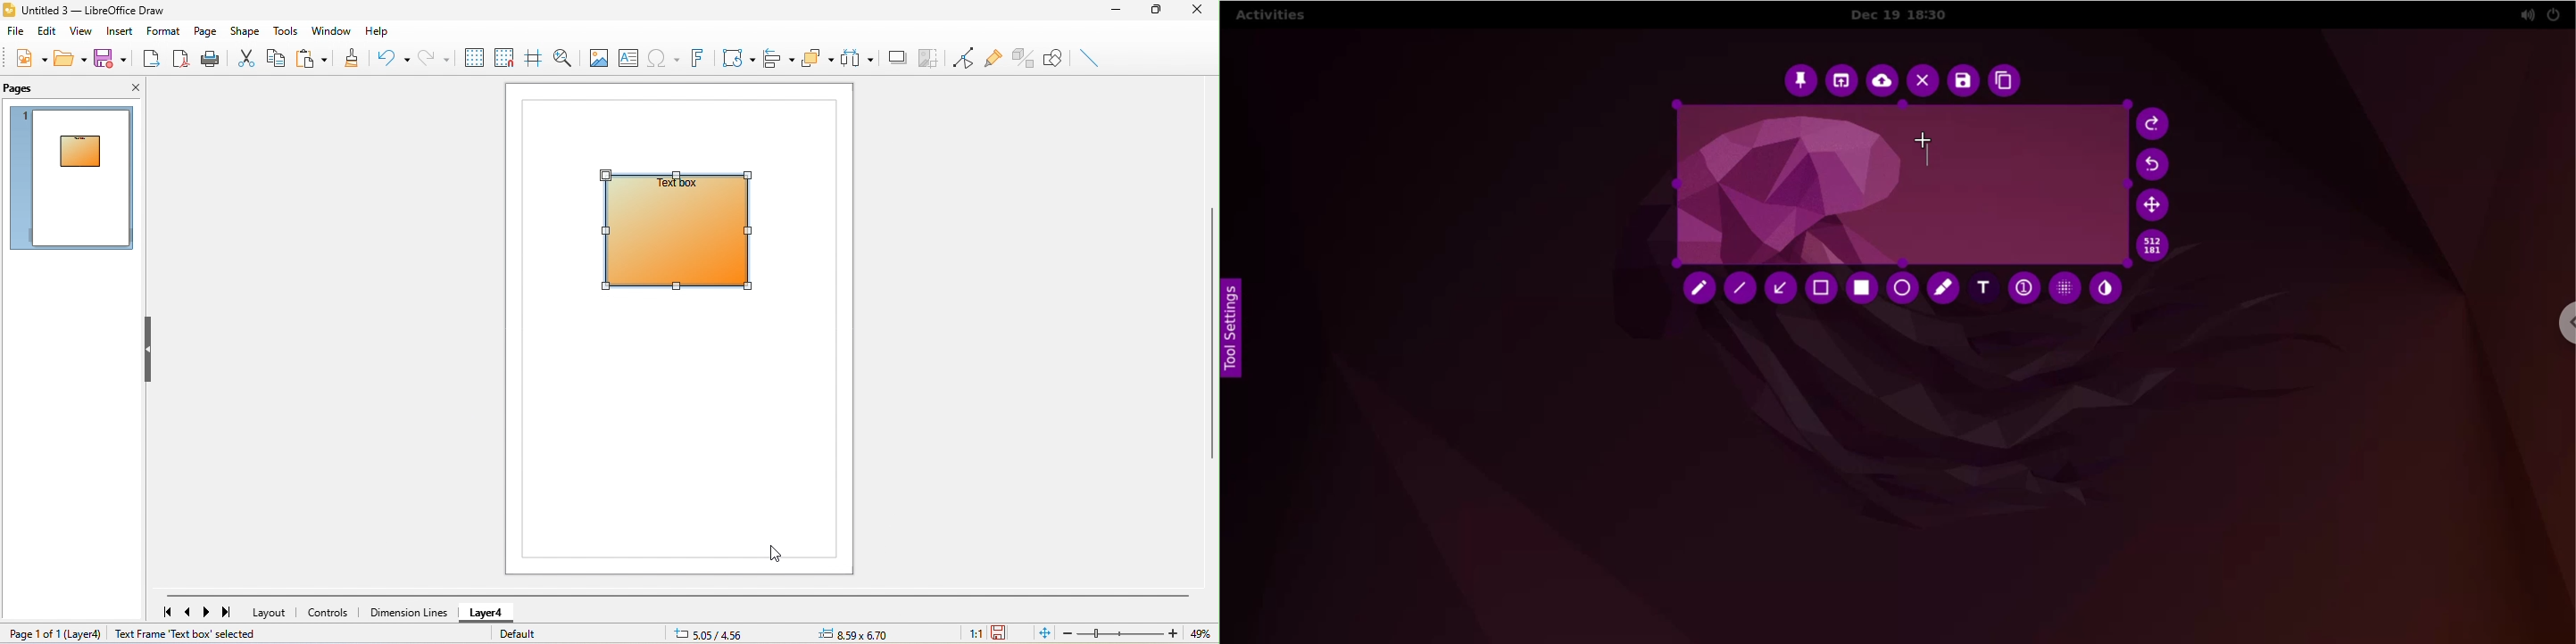 The image size is (2576, 644). What do you see at coordinates (28, 91) in the screenshot?
I see `pages` at bounding box center [28, 91].